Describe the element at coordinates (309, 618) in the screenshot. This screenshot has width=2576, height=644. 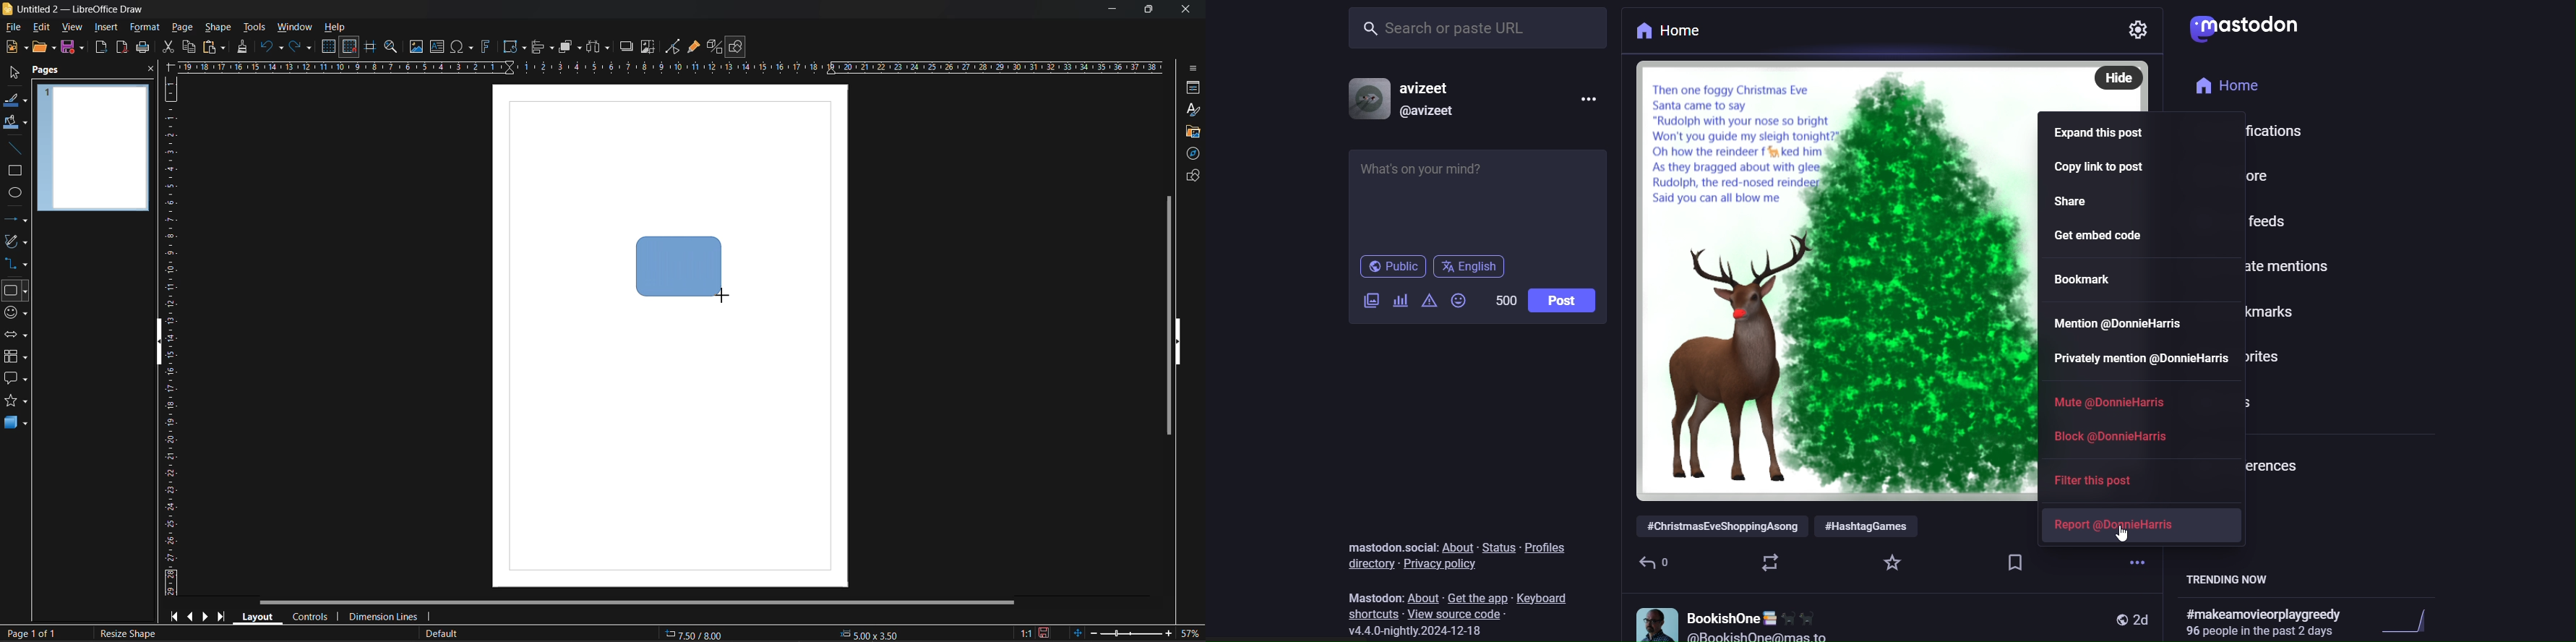
I see `controls` at that location.